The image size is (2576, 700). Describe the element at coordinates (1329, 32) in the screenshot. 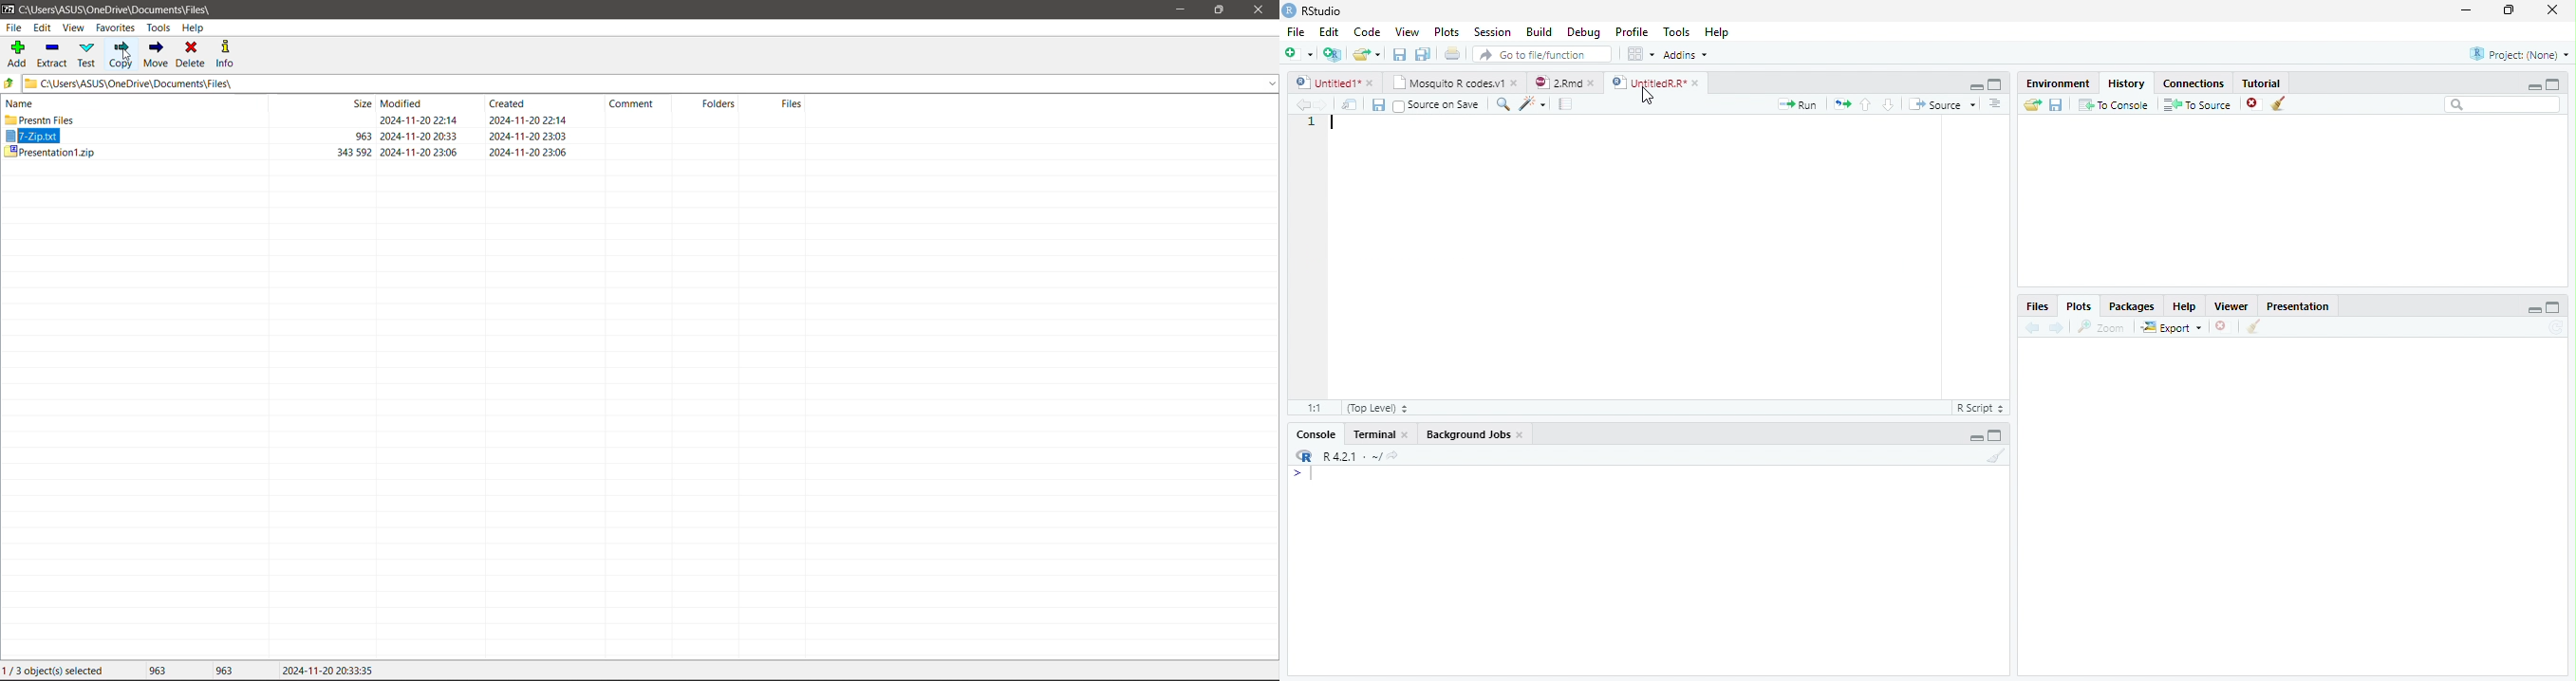

I see `Edit` at that location.